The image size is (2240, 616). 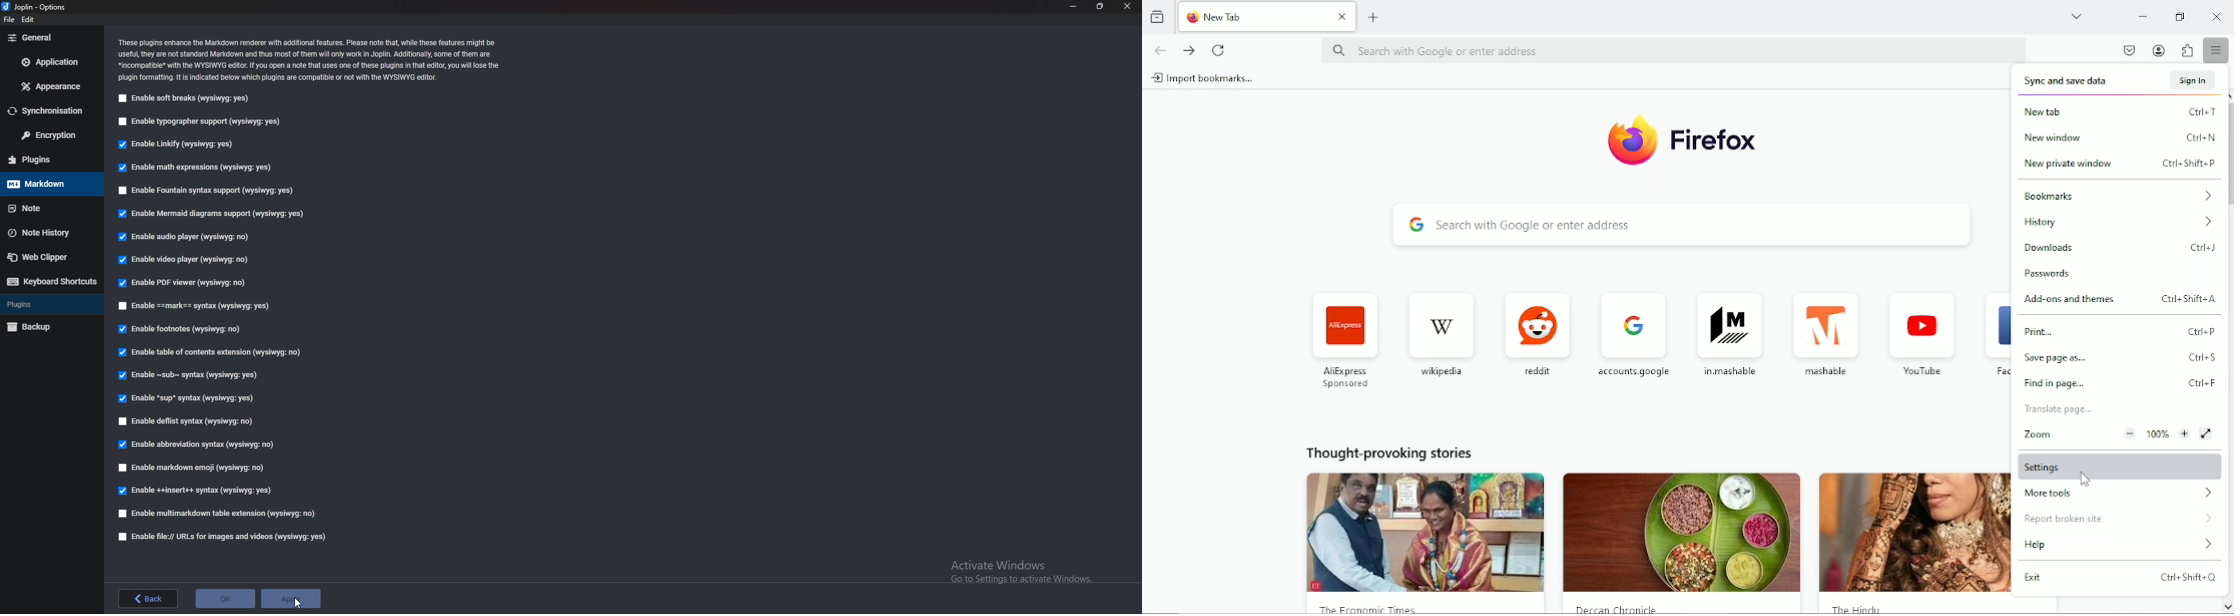 What do you see at coordinates (48, 304) in the screenshot?
I see `Plugins` at bounding box center [48, 304].